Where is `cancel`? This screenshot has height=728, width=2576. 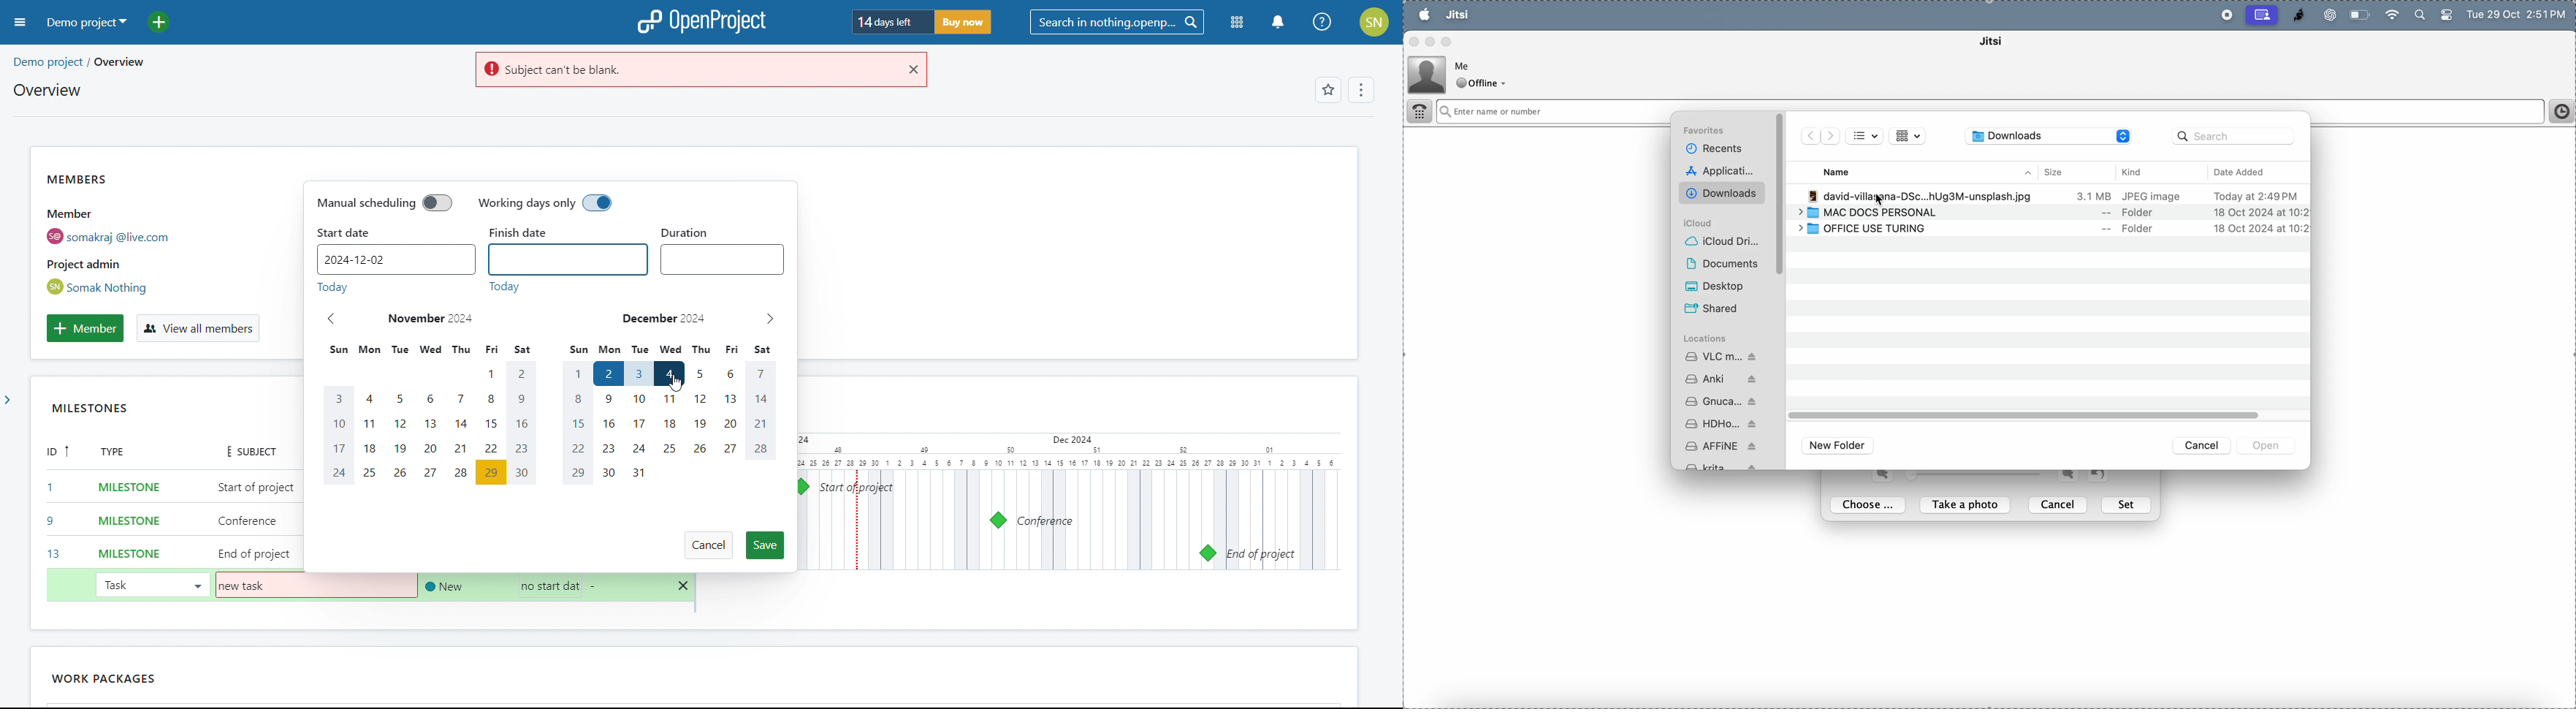
cancel is located at coordinates (708, 545).